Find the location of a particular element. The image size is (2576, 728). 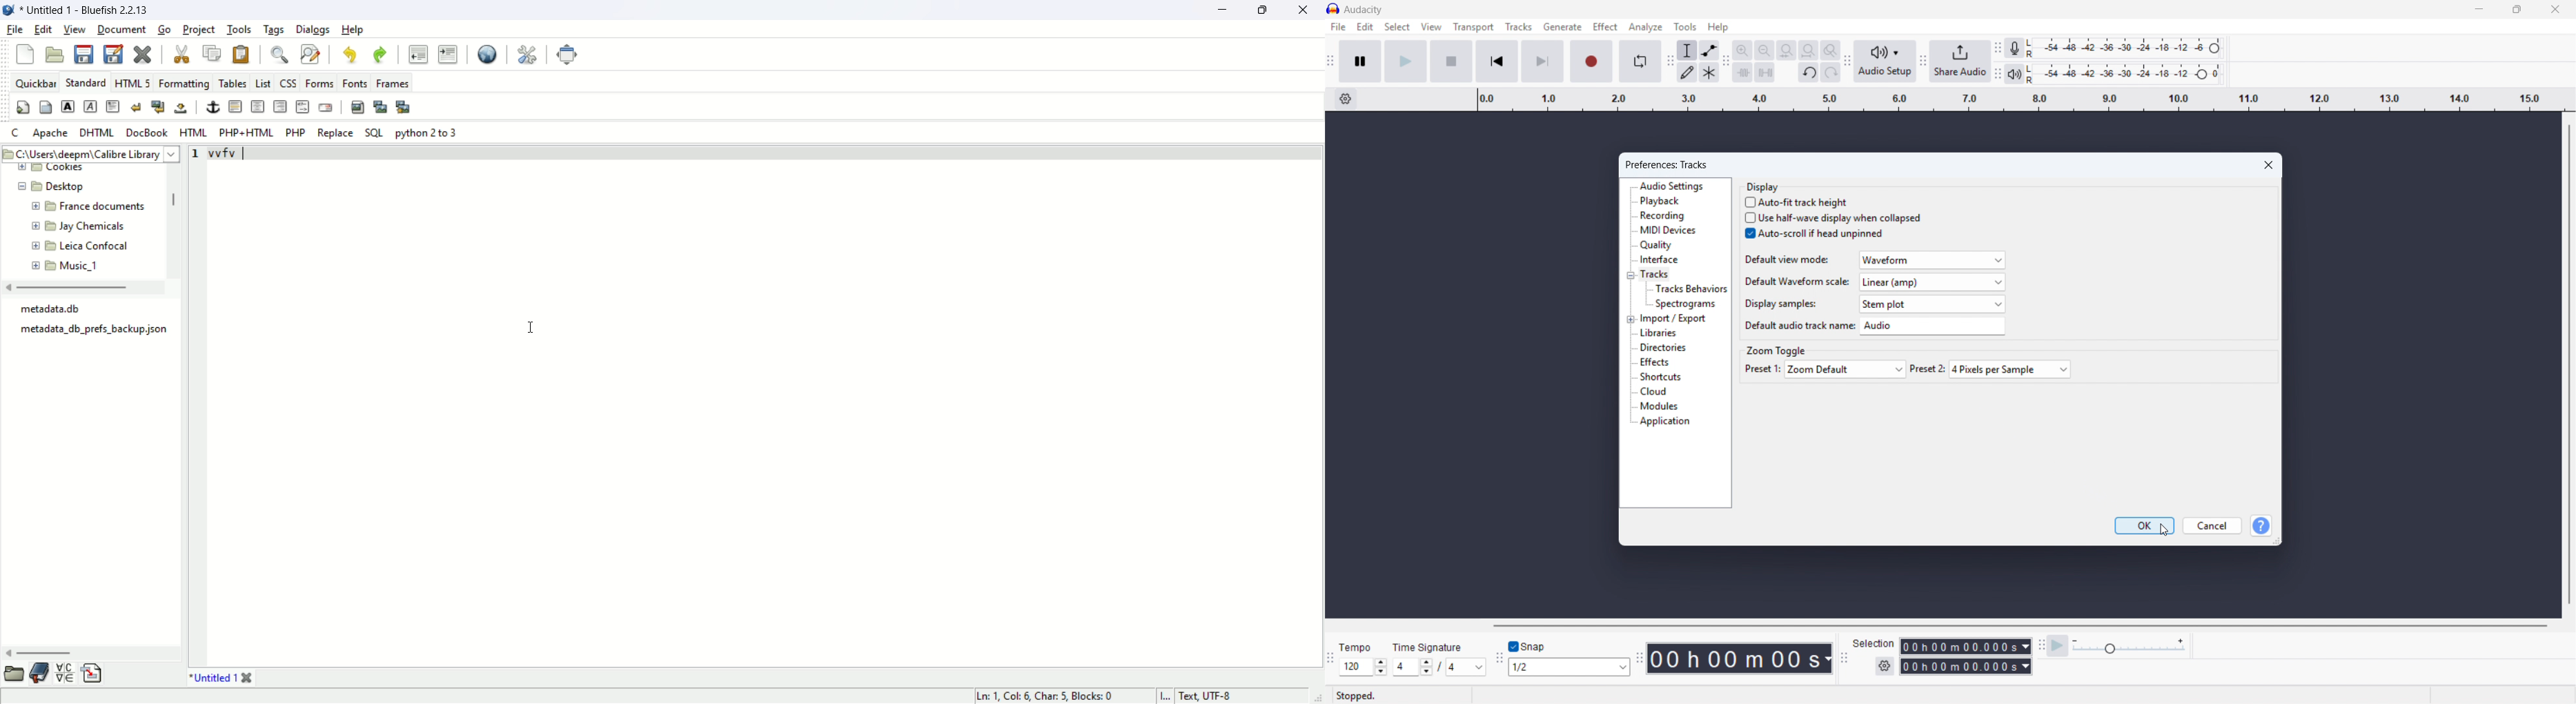

playback speed is located at coordinates (2129, 646).